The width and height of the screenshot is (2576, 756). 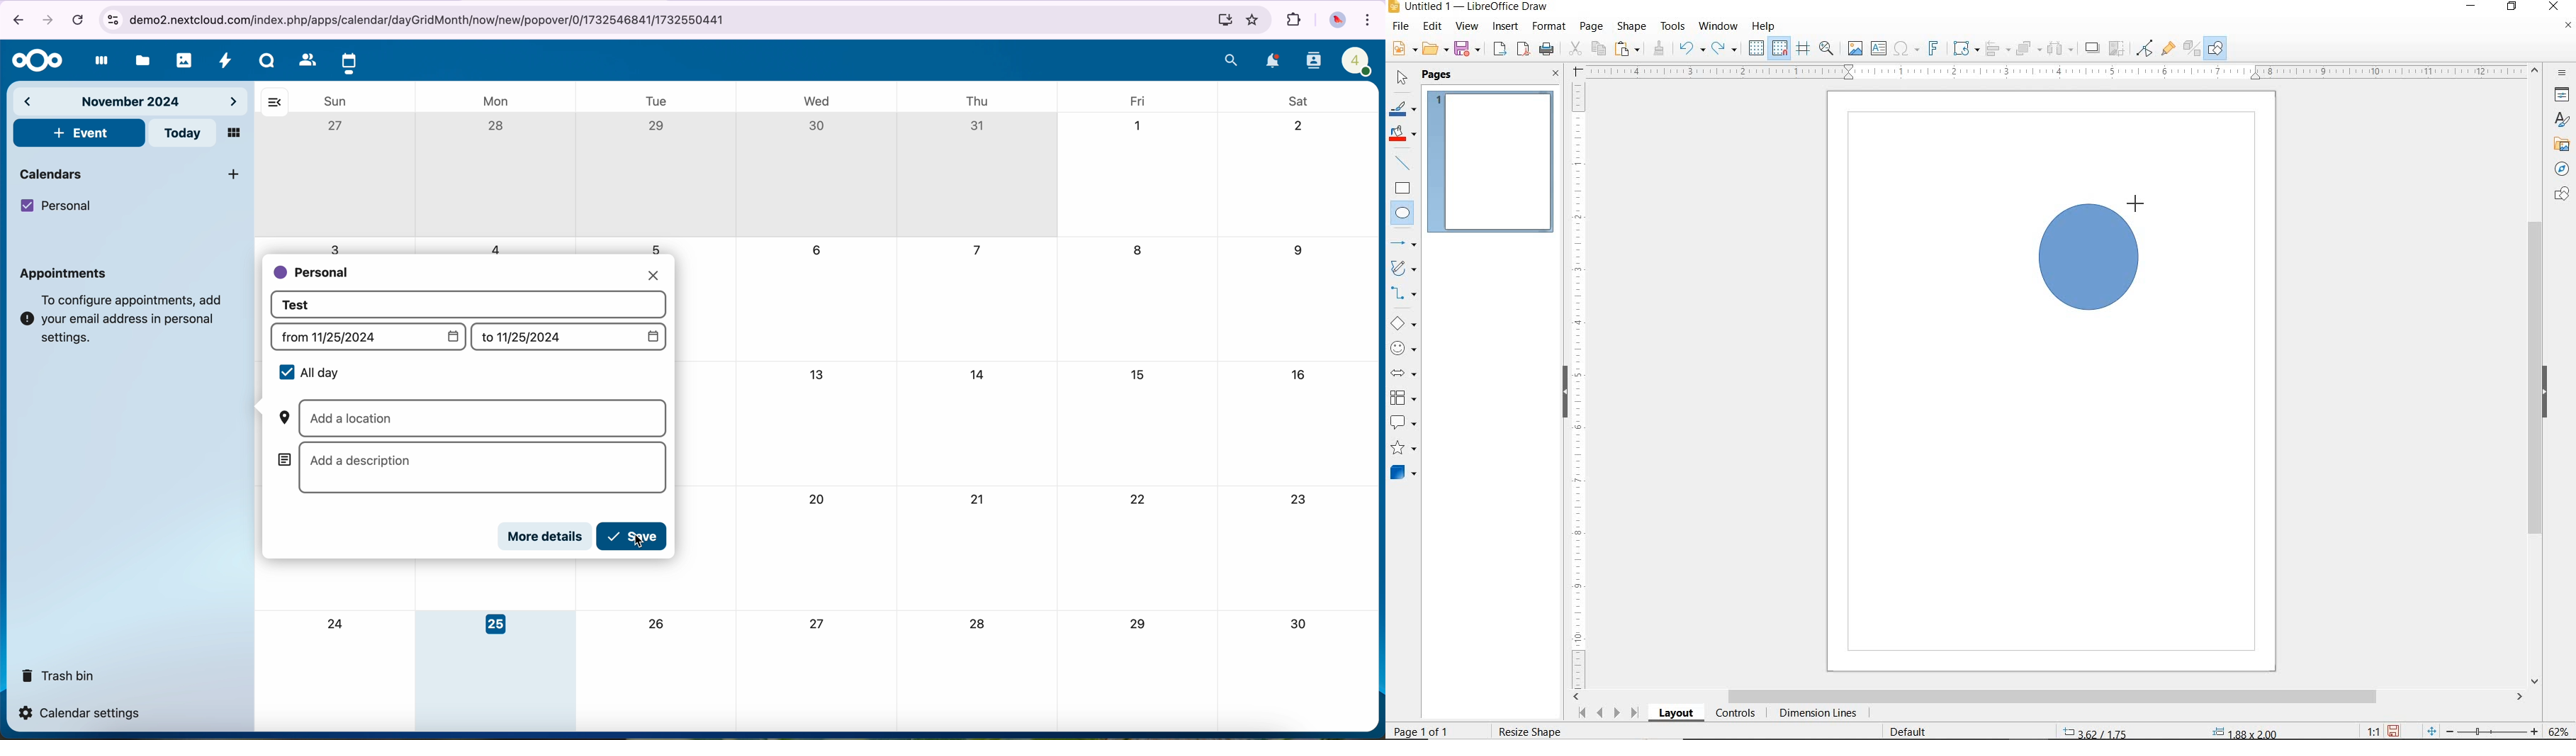 I want to click on 24, so click(x=338, y=625).